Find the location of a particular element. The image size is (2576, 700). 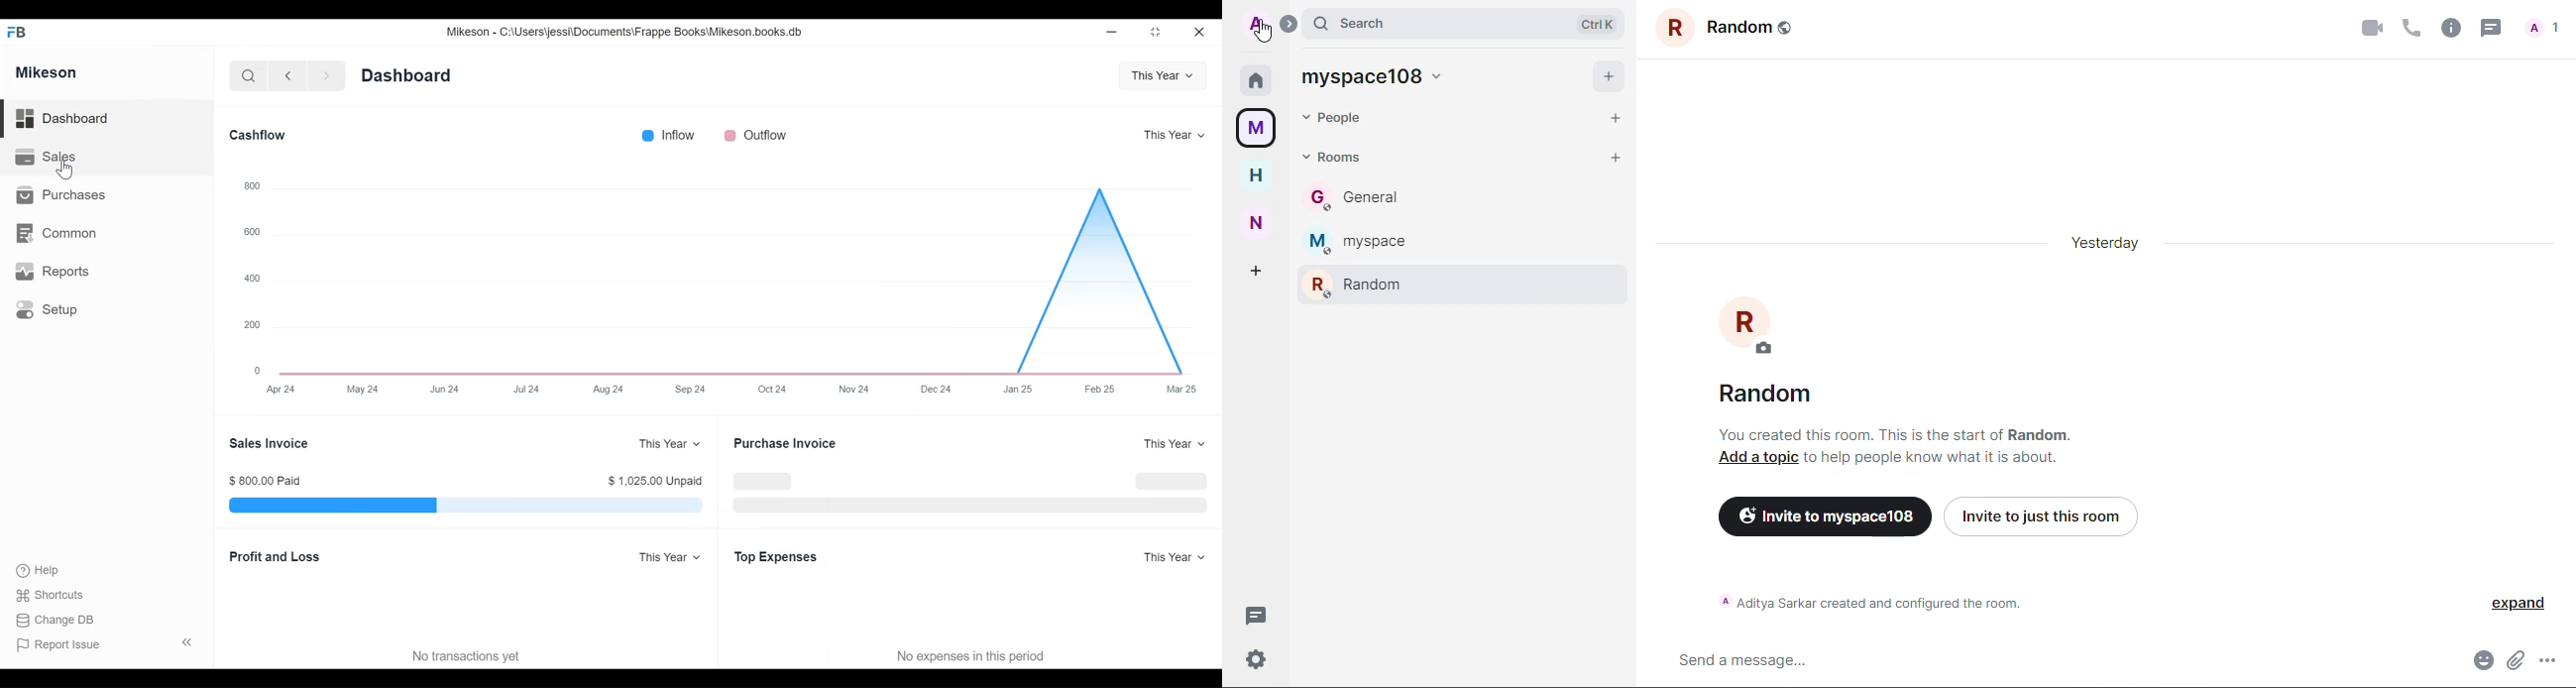

Profit and Loss is located at coordinates (273, 556).